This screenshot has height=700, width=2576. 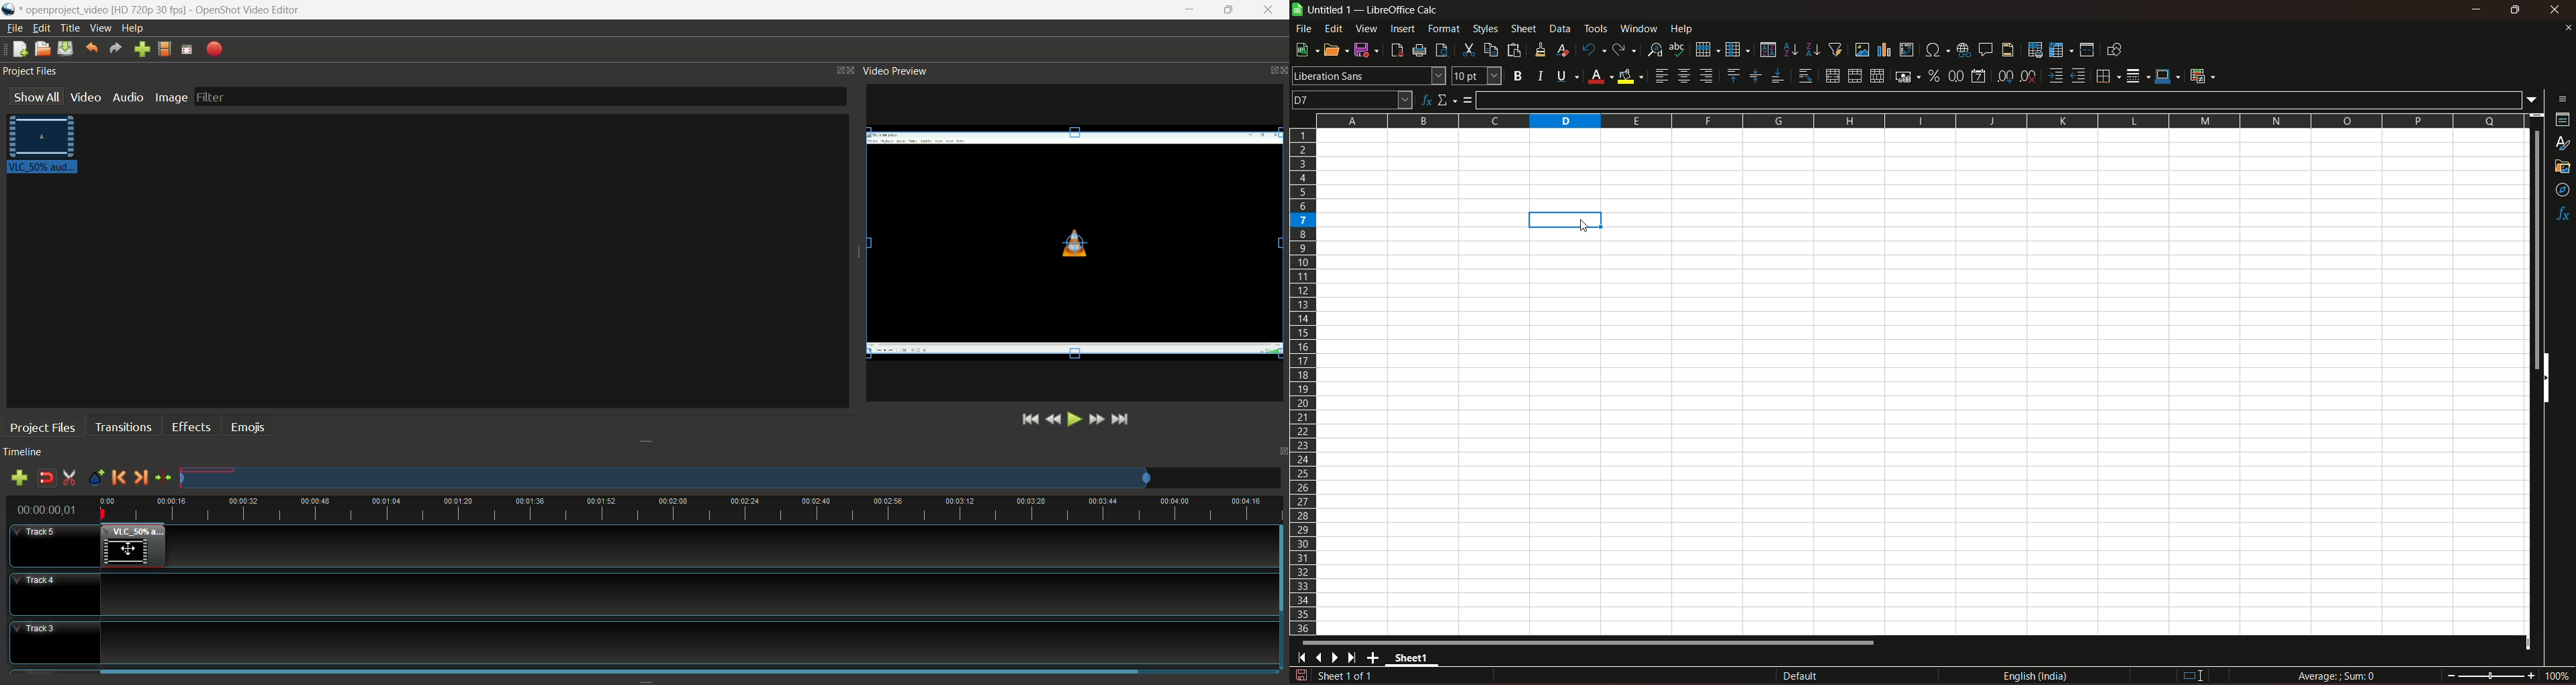 I want to click on freeze row & column, so click(x=2061, y=50).